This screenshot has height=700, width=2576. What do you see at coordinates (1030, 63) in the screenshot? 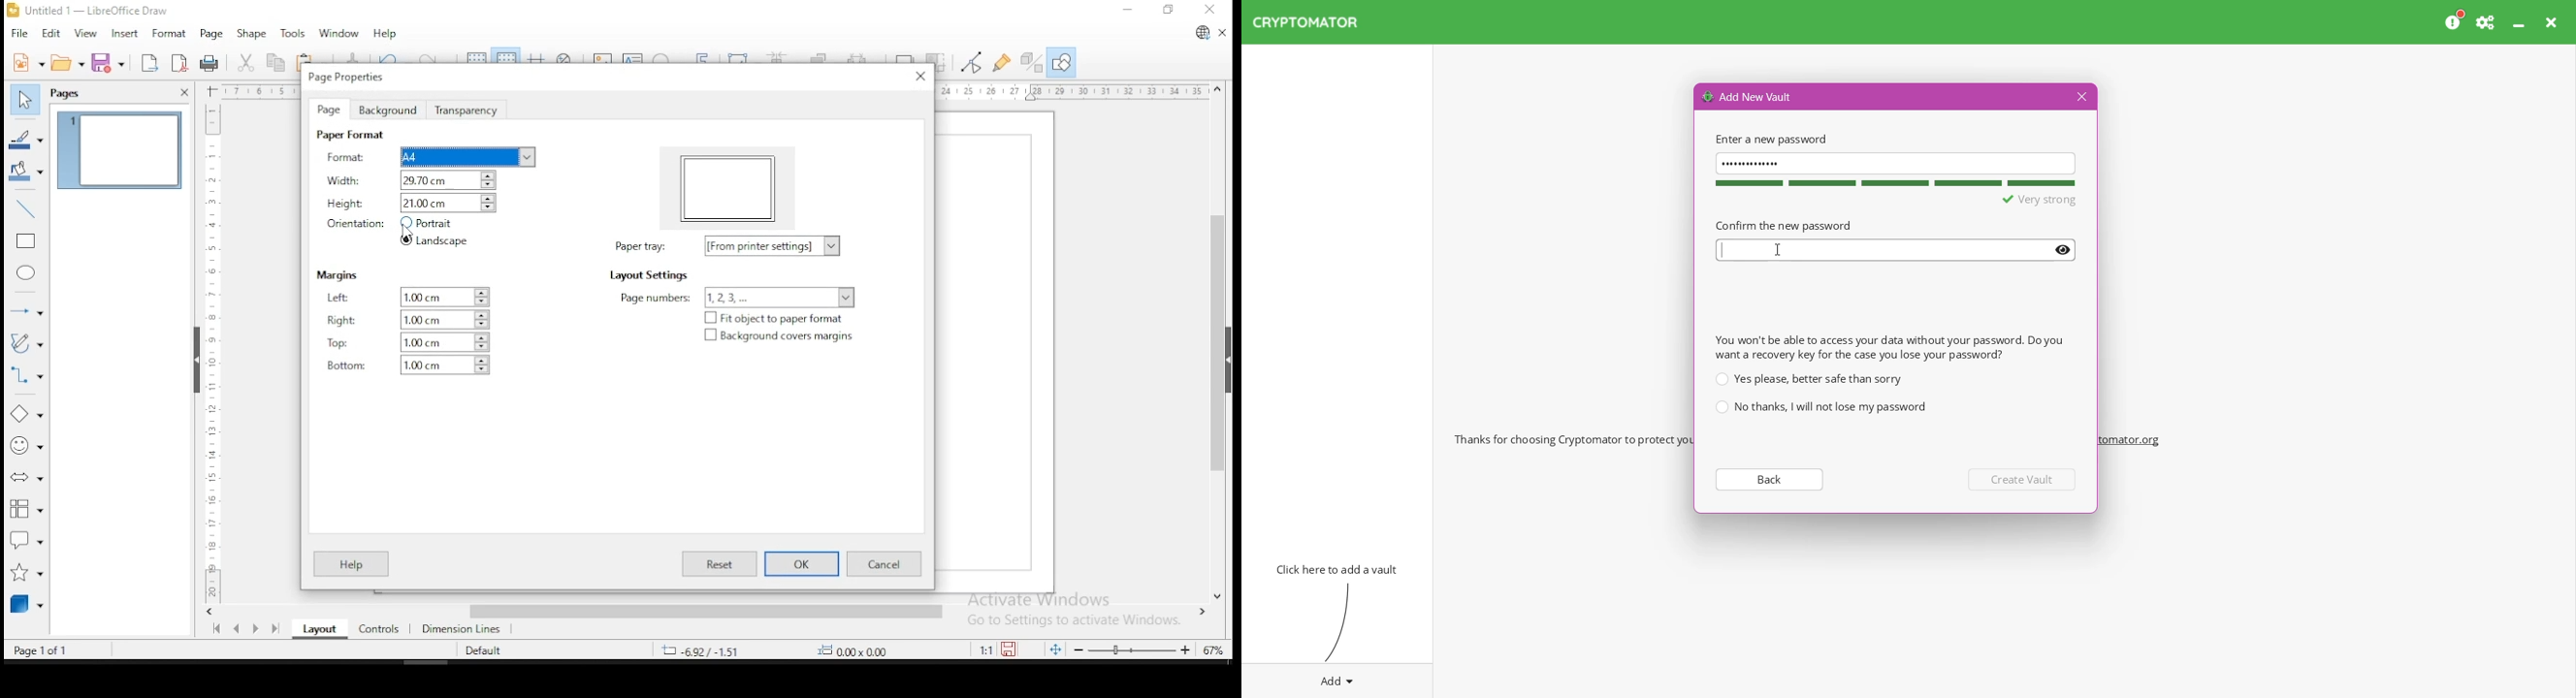
I see `toggle extrusions` at bounding box center [1030, 63].